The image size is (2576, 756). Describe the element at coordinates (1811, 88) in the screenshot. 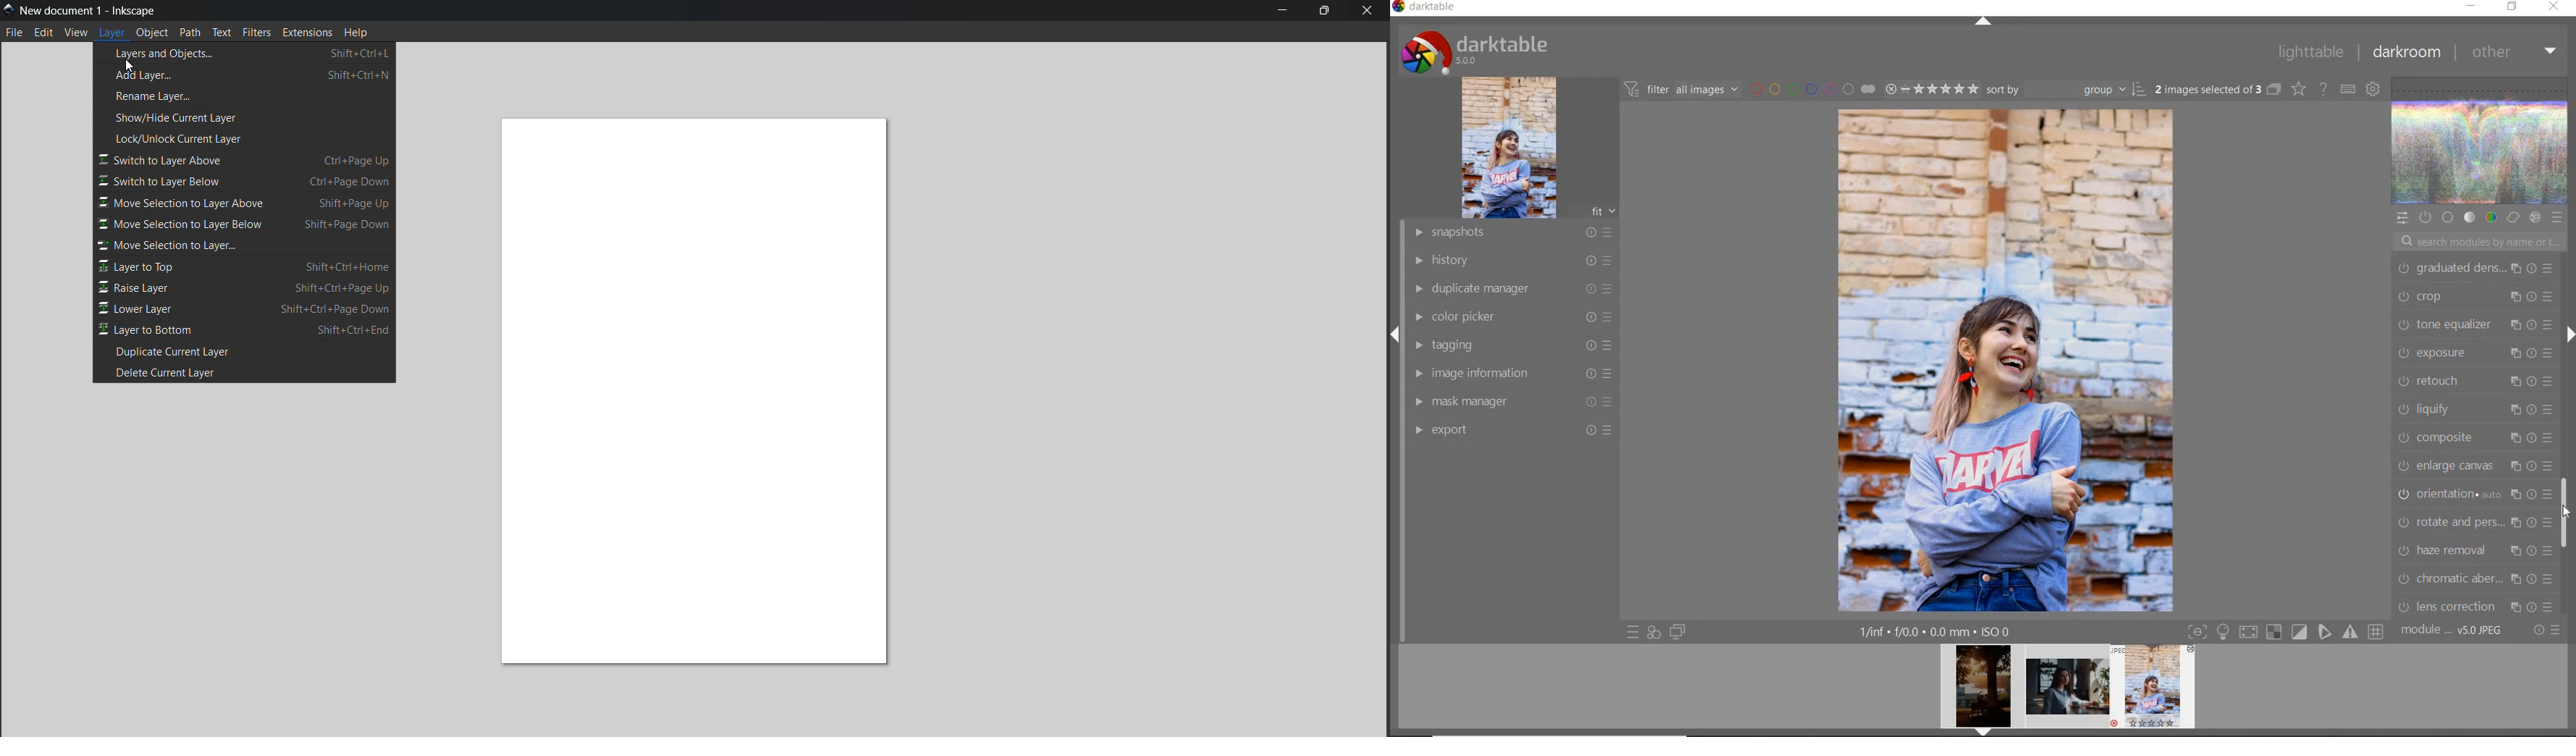

I see `filter by image color label` at that location.